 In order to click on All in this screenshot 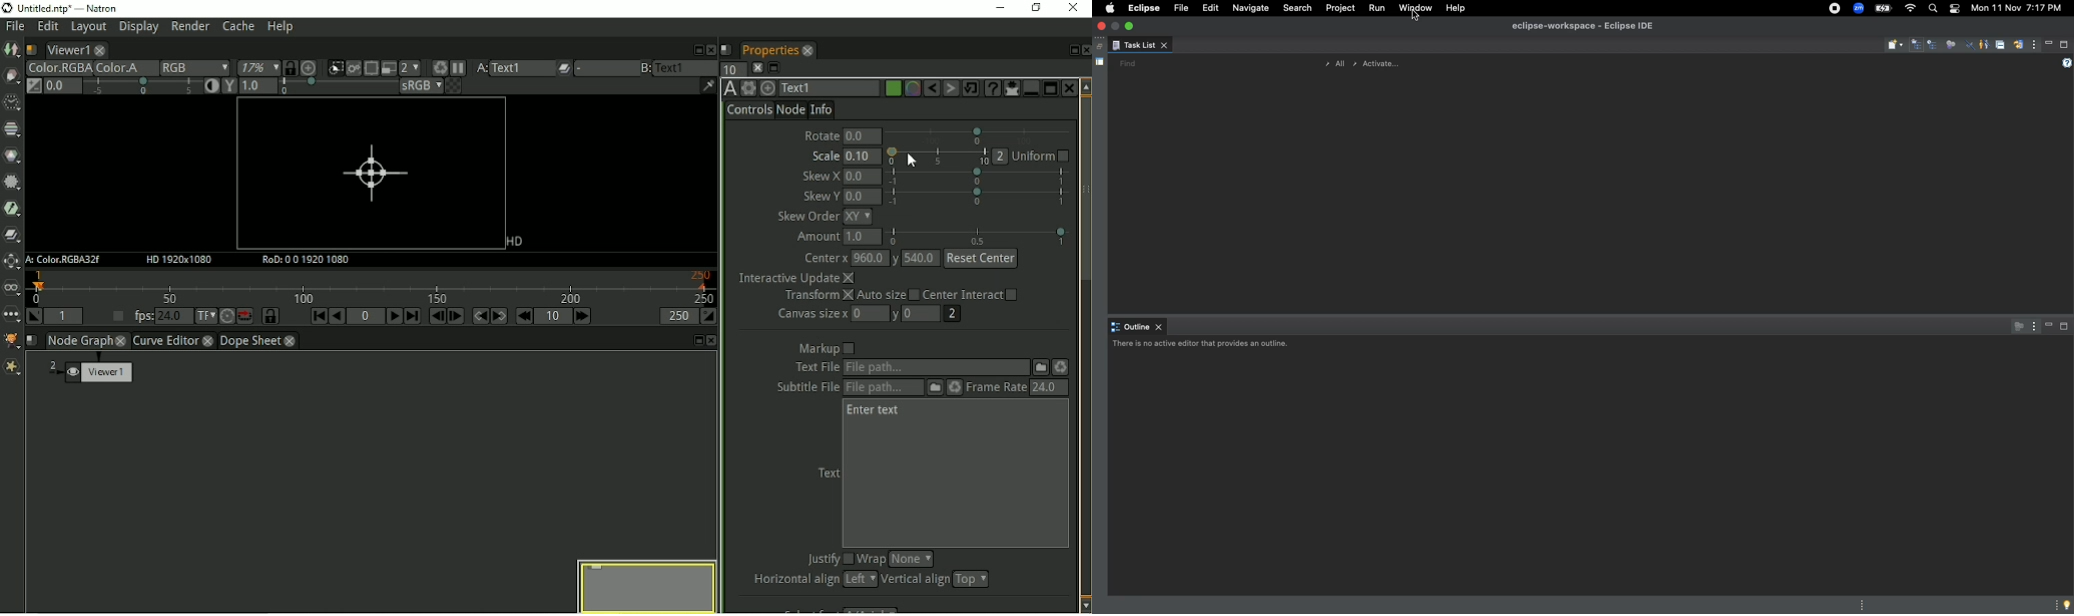, I will do `click(1332, 64)`.